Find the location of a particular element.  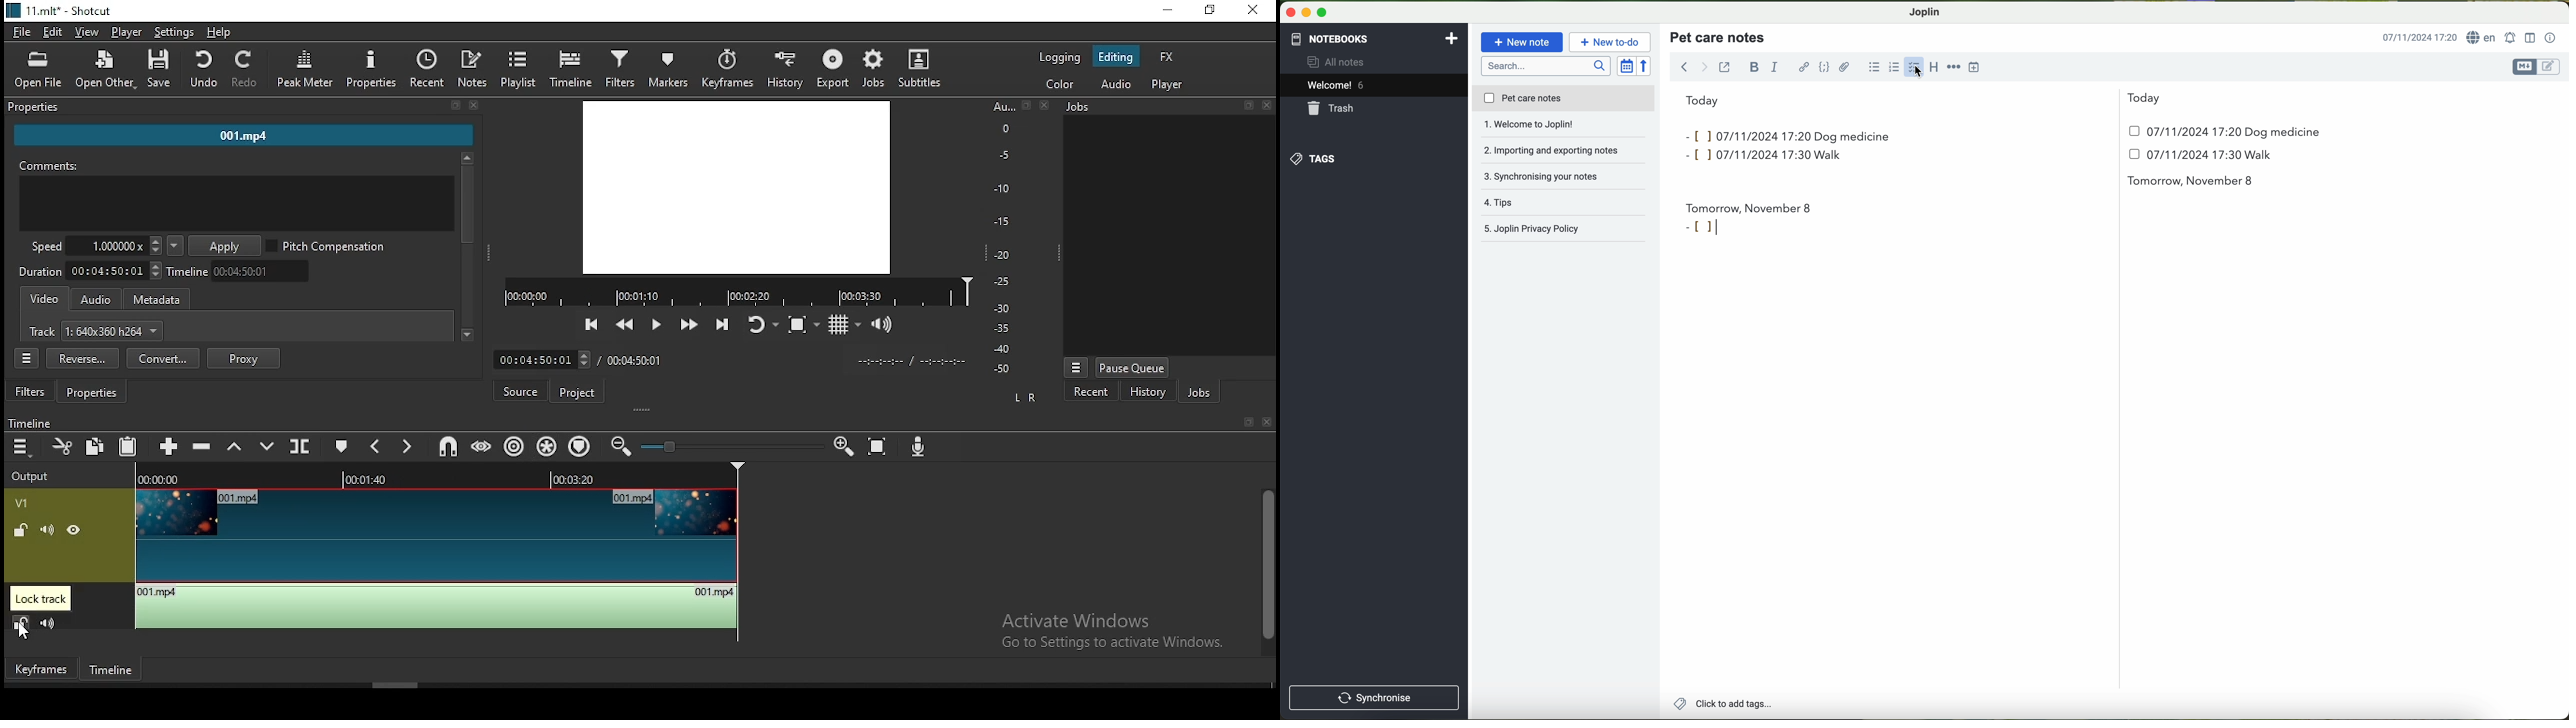

hyperlink is located at coordinates (1805, 68).